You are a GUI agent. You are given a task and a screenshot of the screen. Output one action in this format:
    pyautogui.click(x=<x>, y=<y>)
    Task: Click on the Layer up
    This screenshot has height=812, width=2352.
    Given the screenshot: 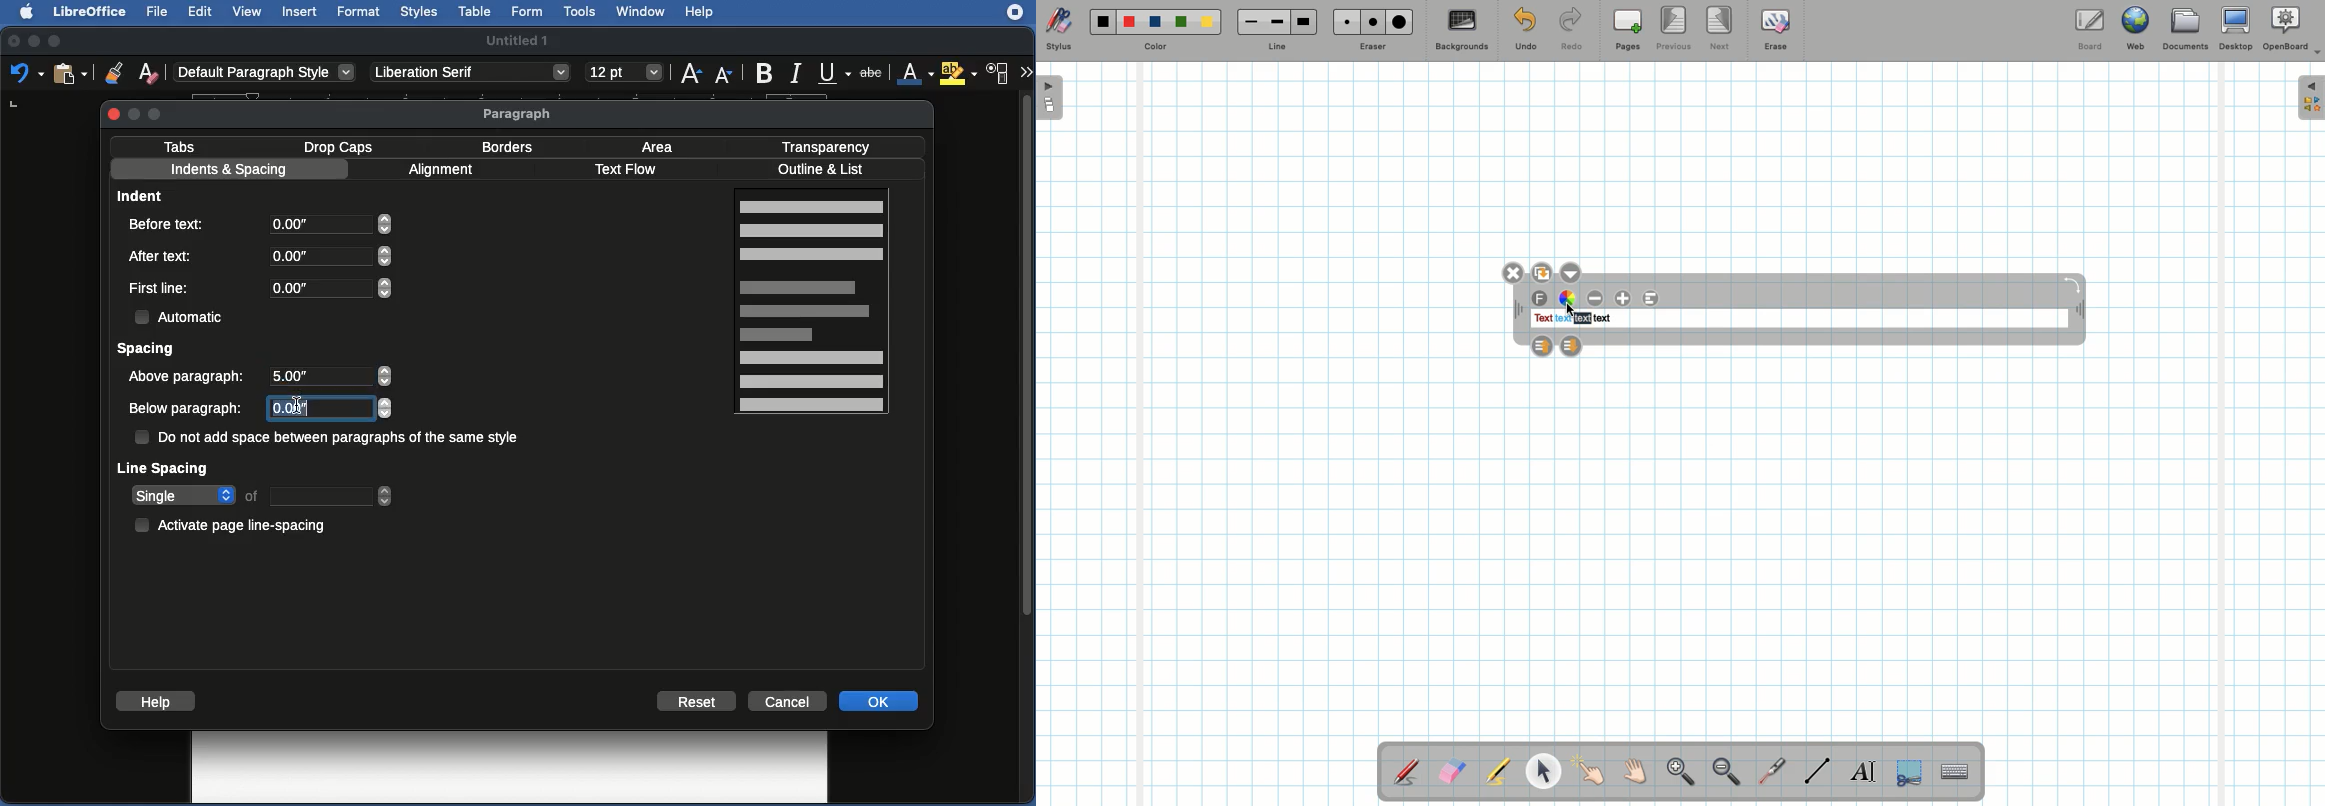 What is the action you would take?
    pyautogui.click(x=1540, y=345)
    